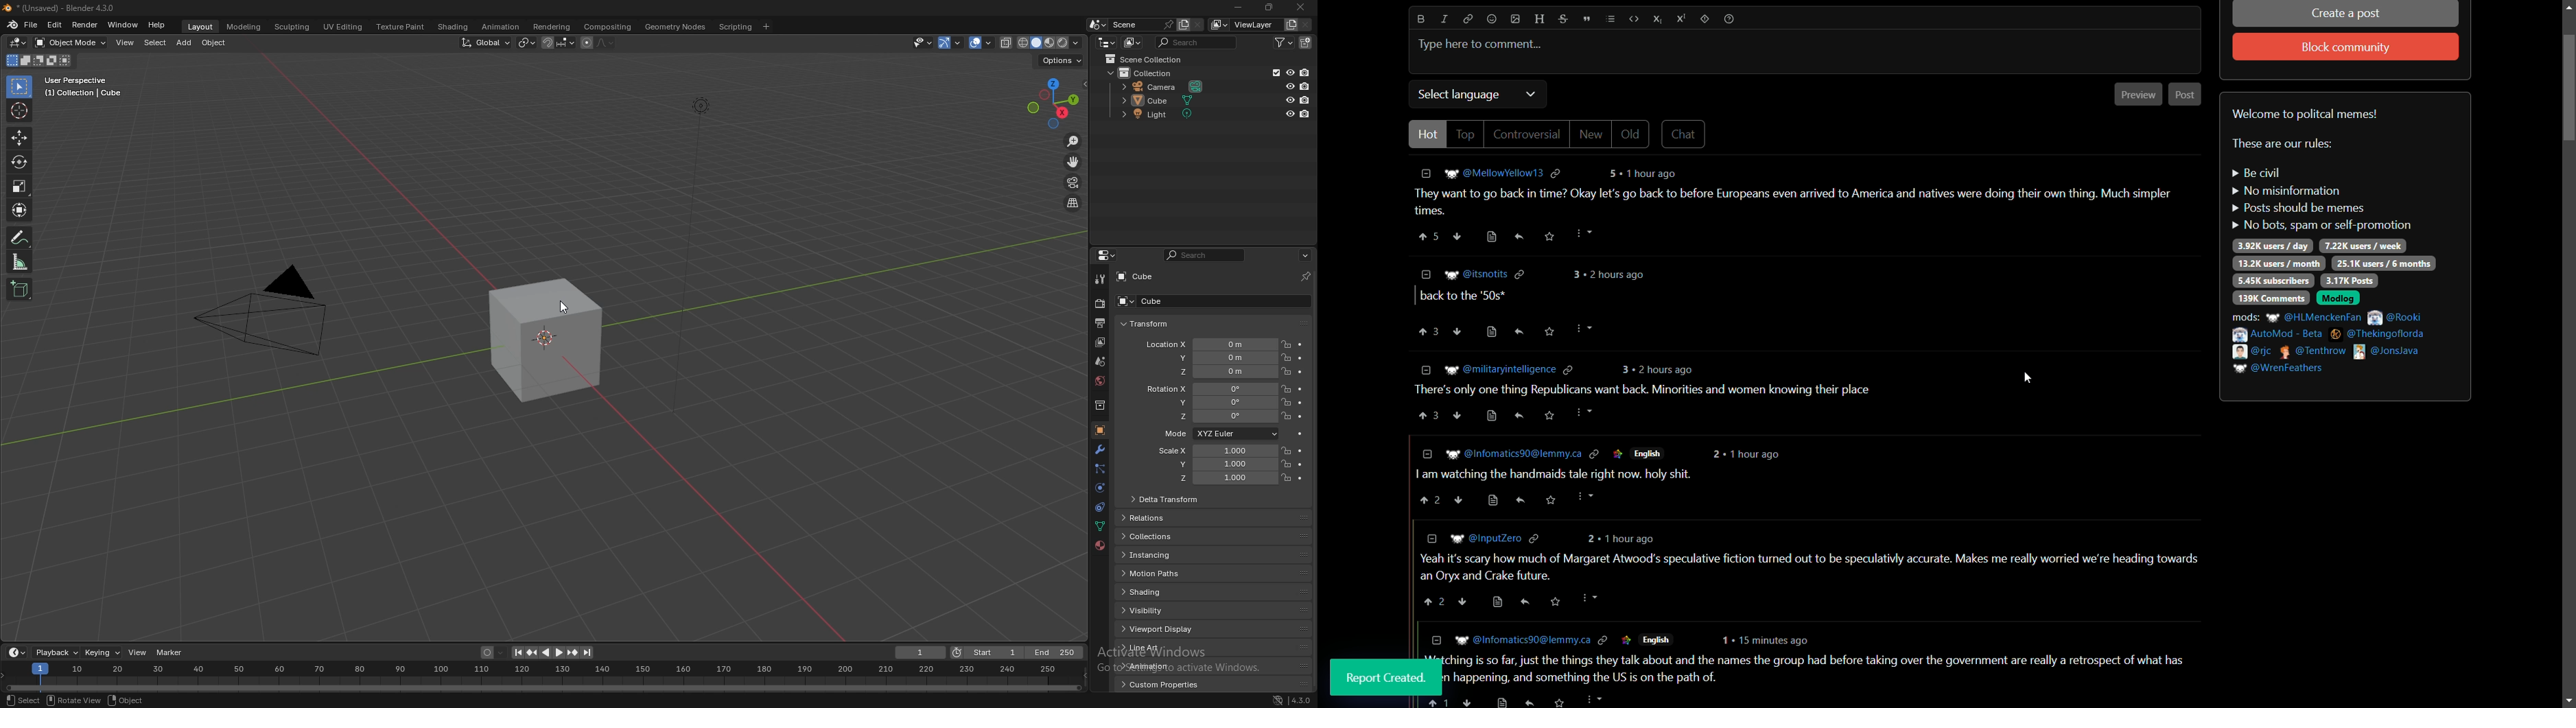 The image size is (2576, 728). I want to click on view source, so click(1490, 332).